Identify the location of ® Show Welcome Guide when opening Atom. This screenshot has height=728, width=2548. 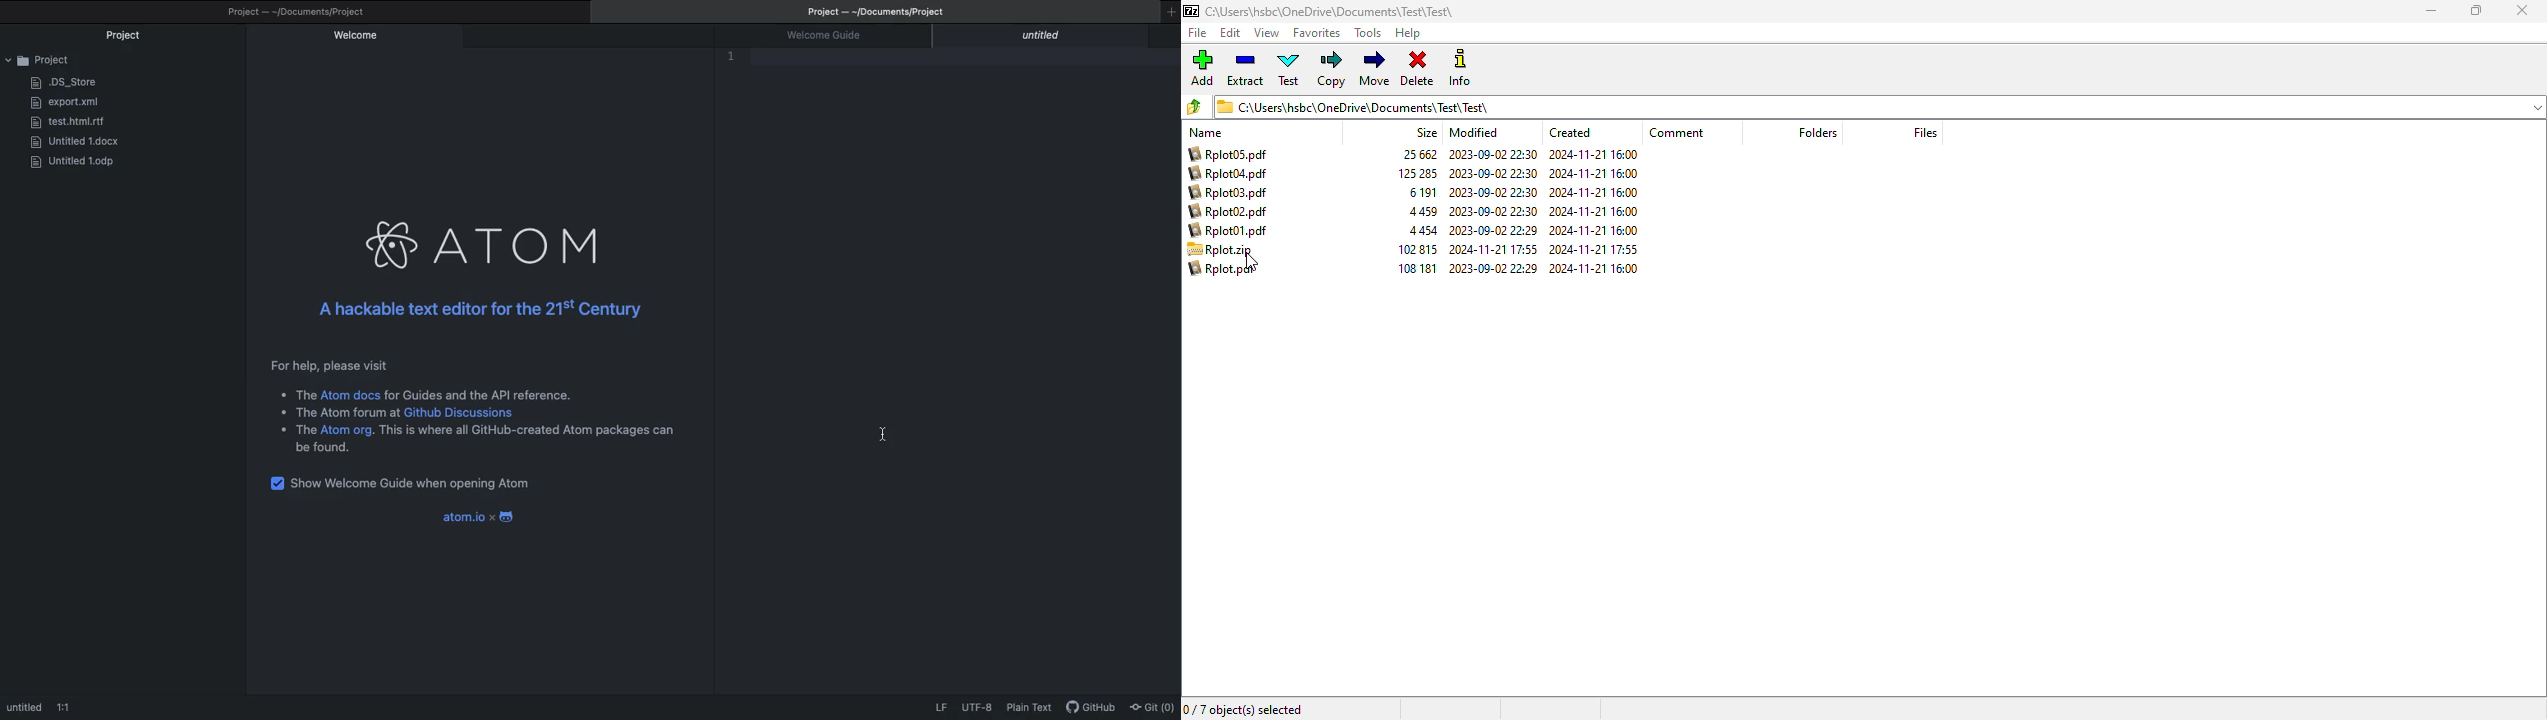
(442, 483).